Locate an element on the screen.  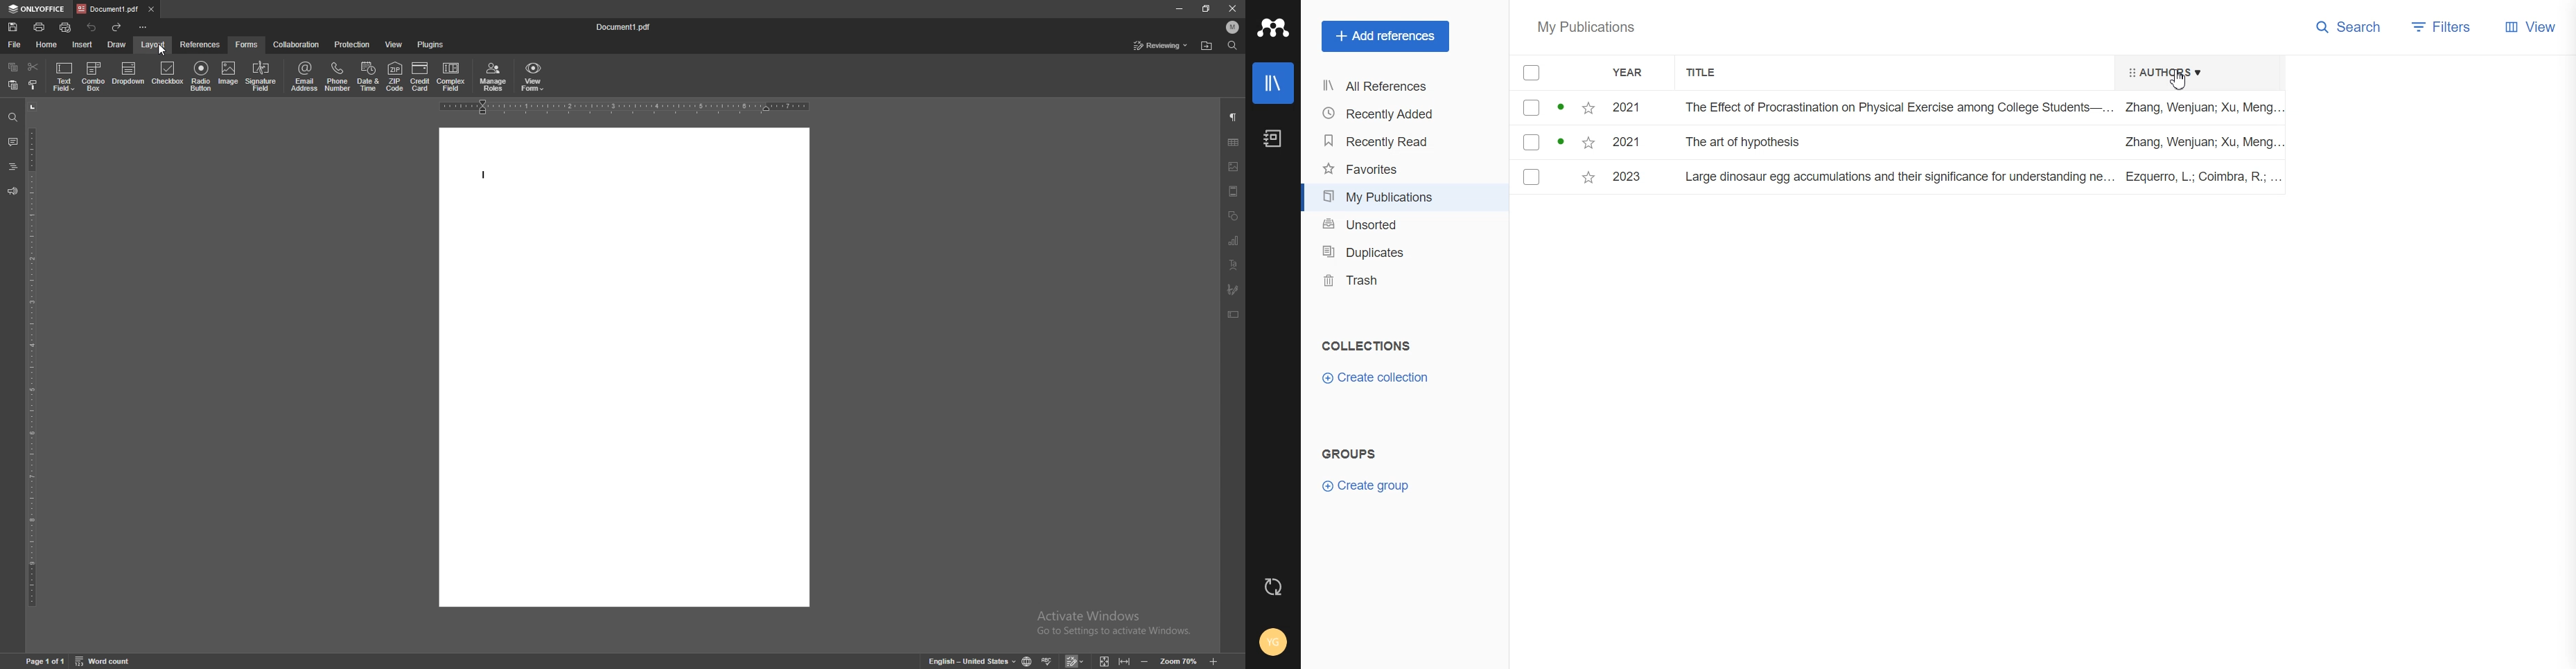
Favorites is located at coordinates (1590, 107).